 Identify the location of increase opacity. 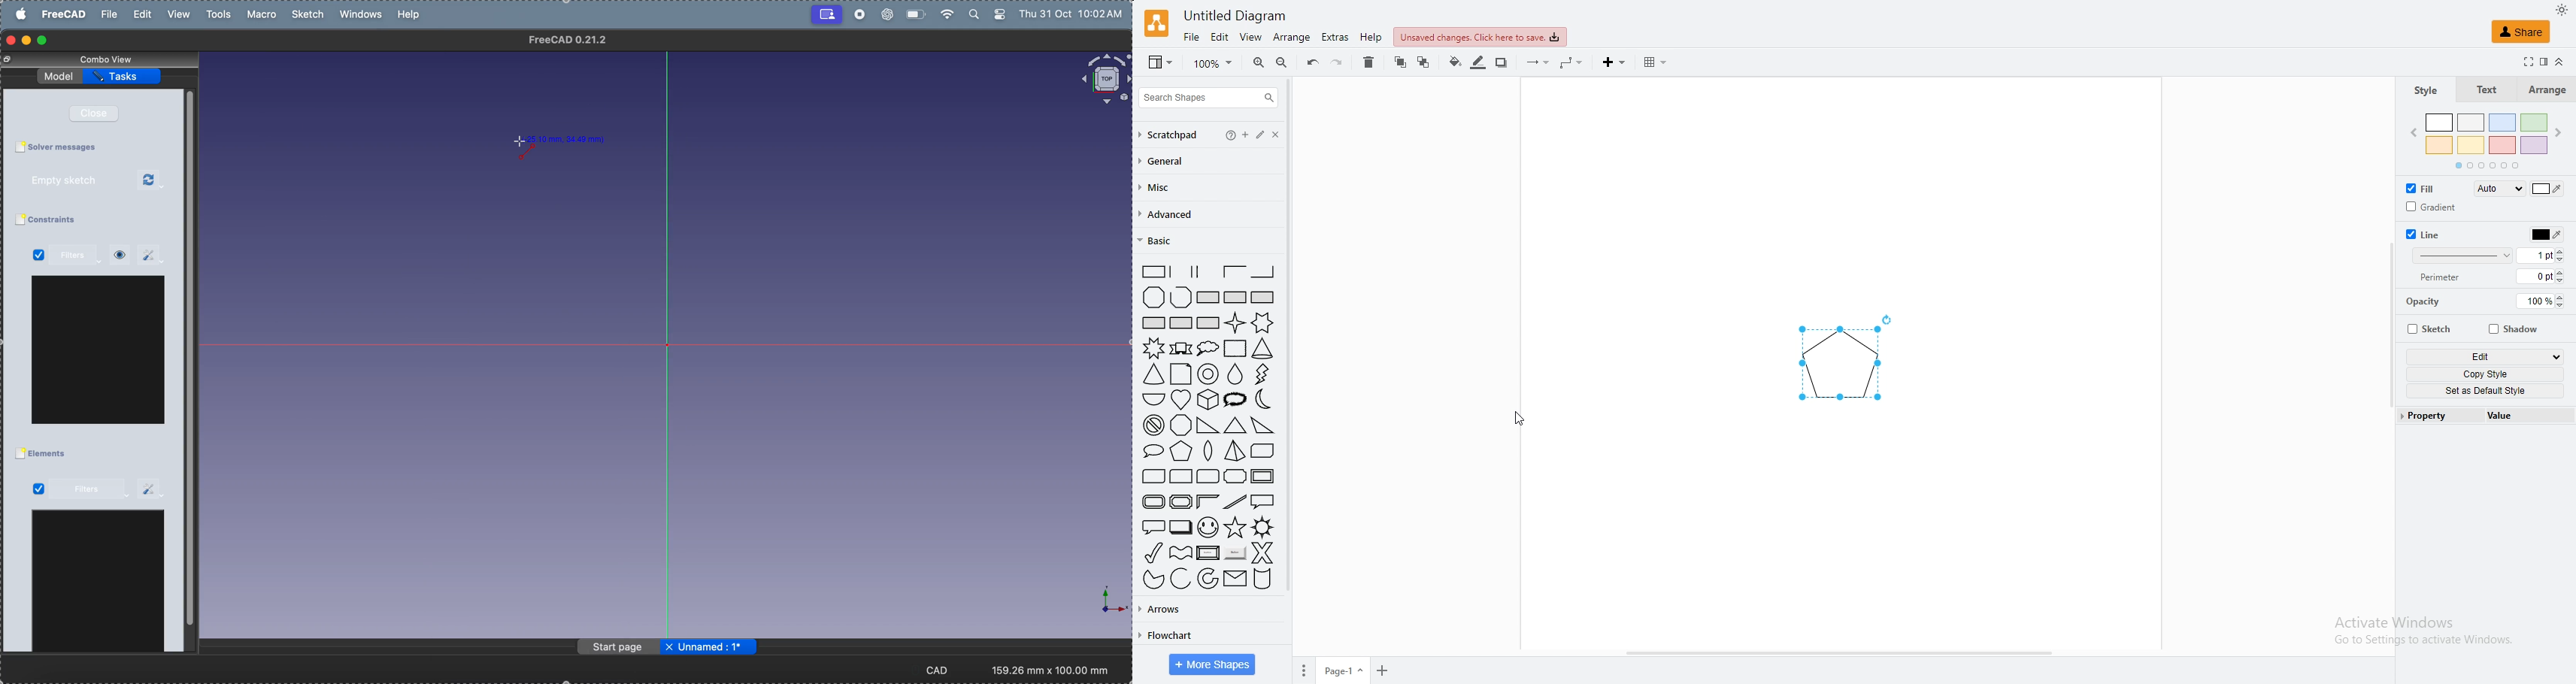
(2564, 295).